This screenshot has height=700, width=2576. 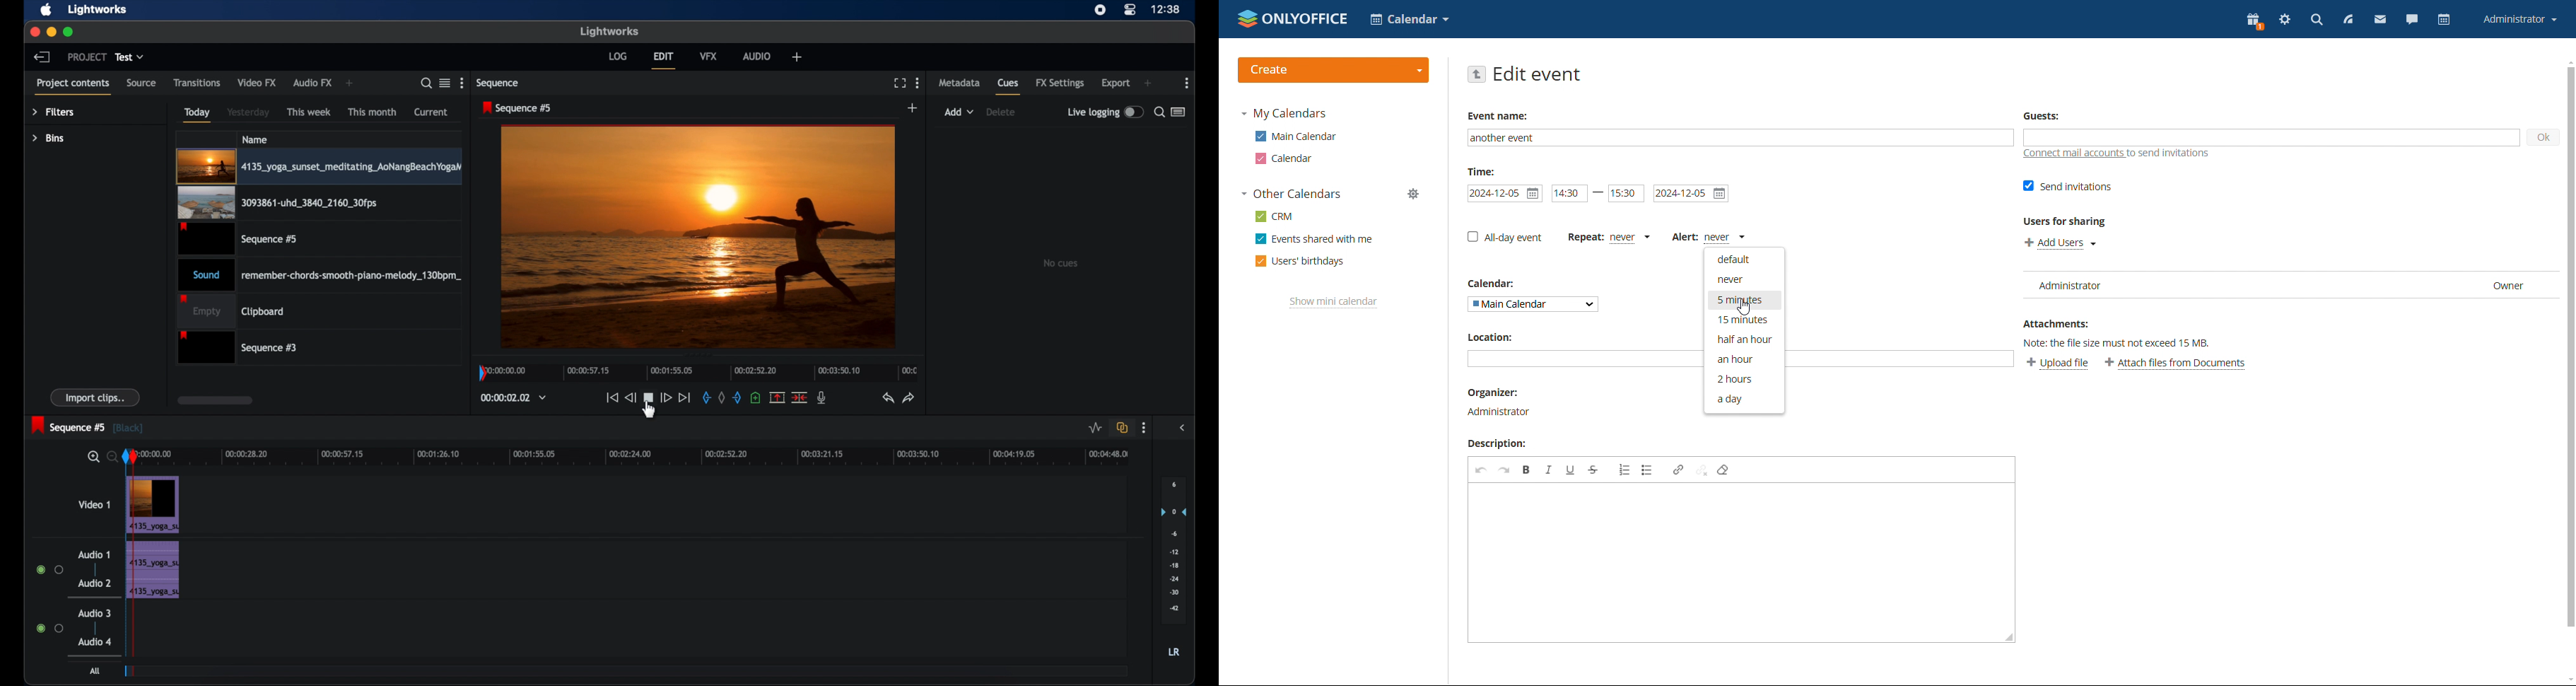 I want to click on Event name:, so click(x=1500, y=116).